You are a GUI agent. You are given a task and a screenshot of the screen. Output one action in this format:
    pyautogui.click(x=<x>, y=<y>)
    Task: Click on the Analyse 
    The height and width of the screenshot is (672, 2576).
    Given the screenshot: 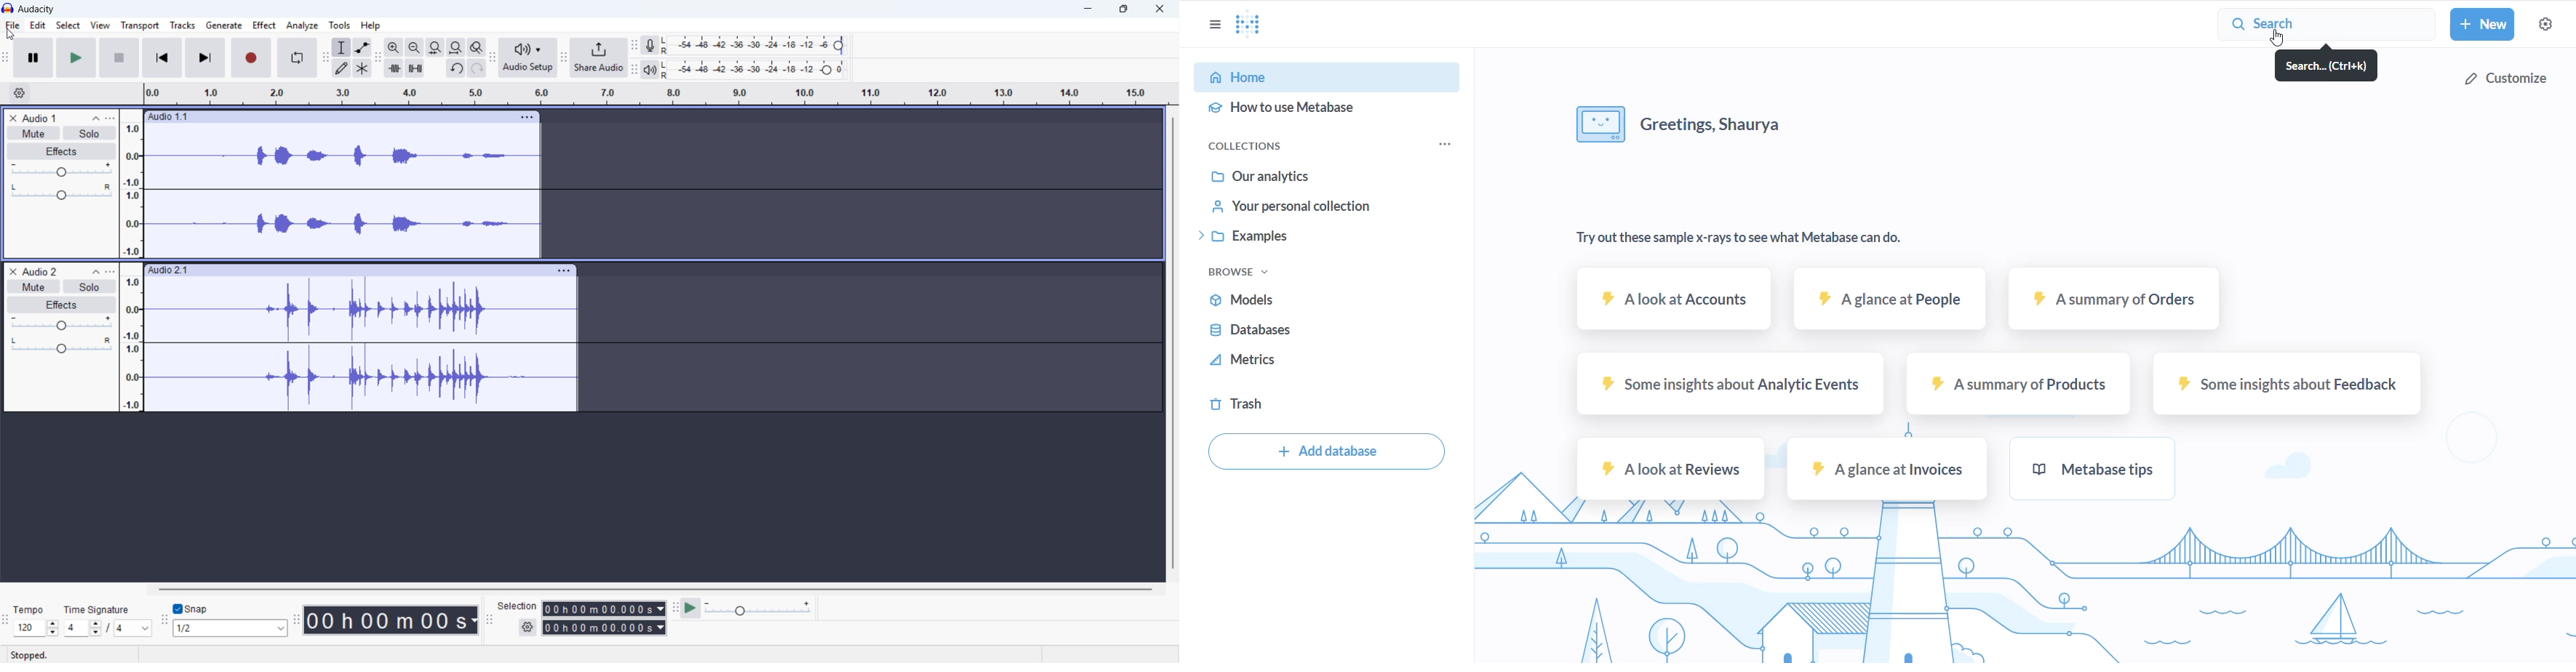 What is the action you would take?
    pyautogui.click(x=302, y=26)
    